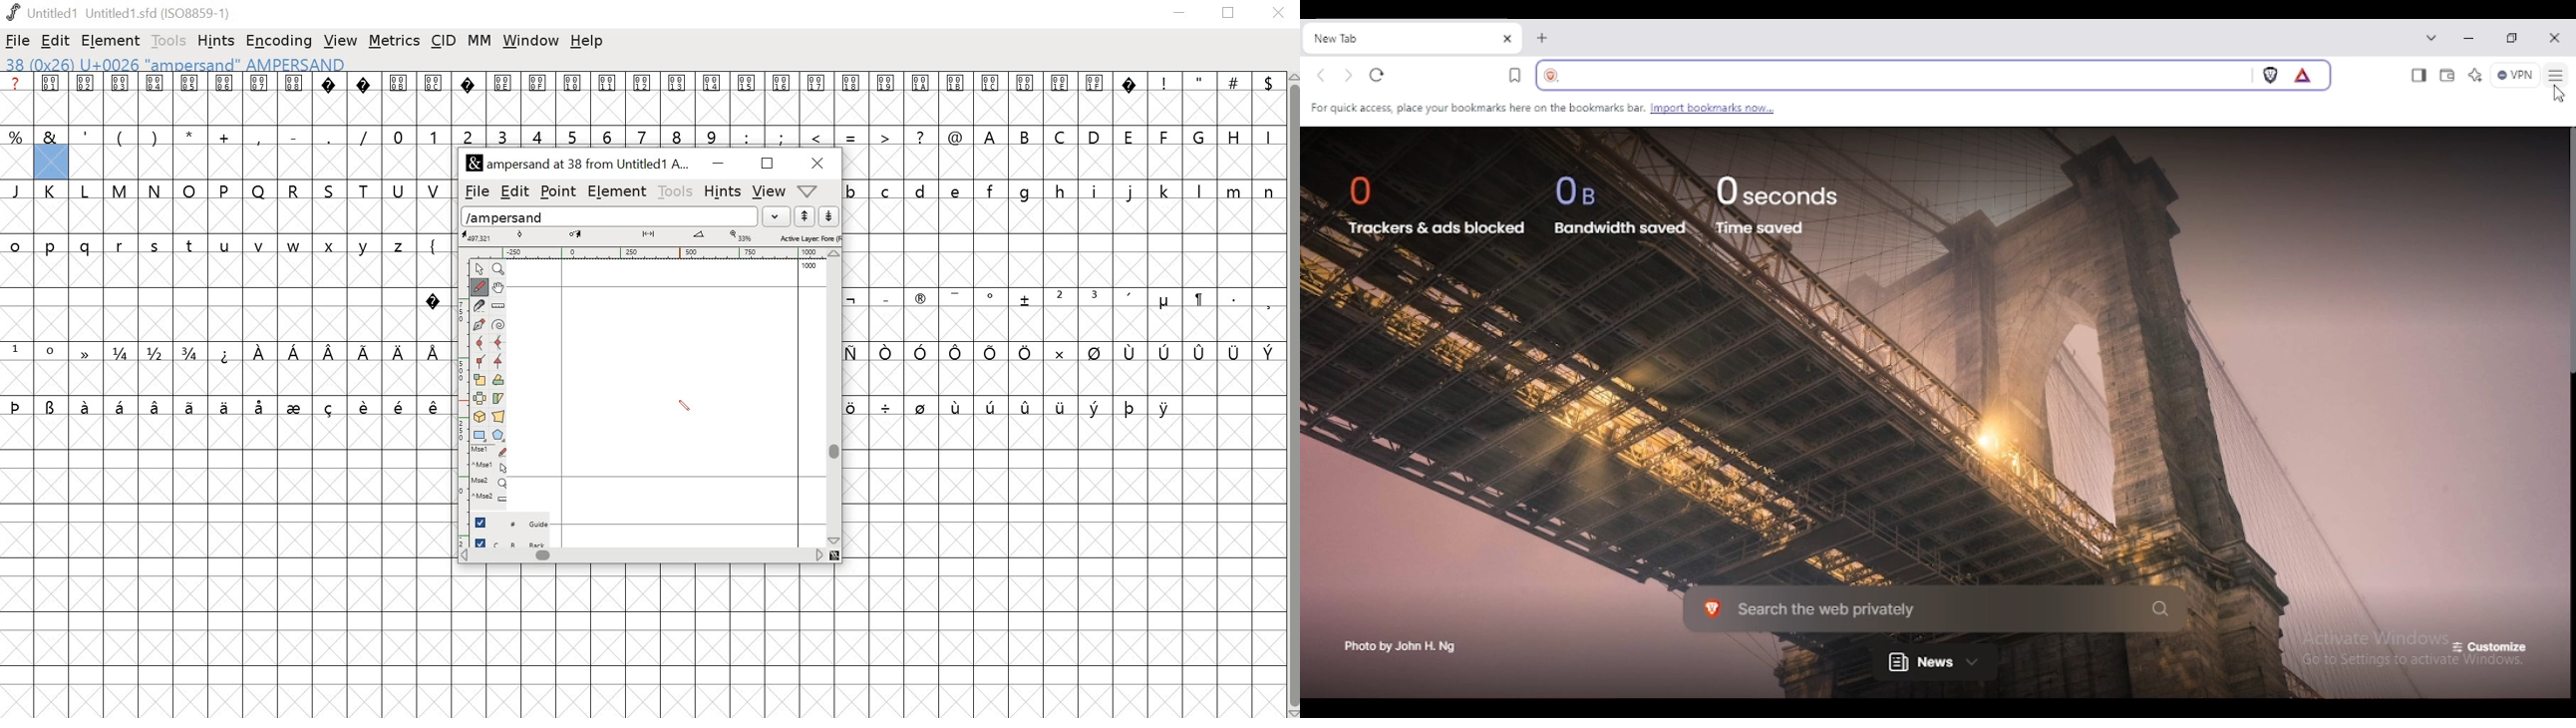 The width and height of the screenshot is (2576, 728). Describe the element at coordinates (837, 397) in the screenshot. I see `scrollbar` at that location.